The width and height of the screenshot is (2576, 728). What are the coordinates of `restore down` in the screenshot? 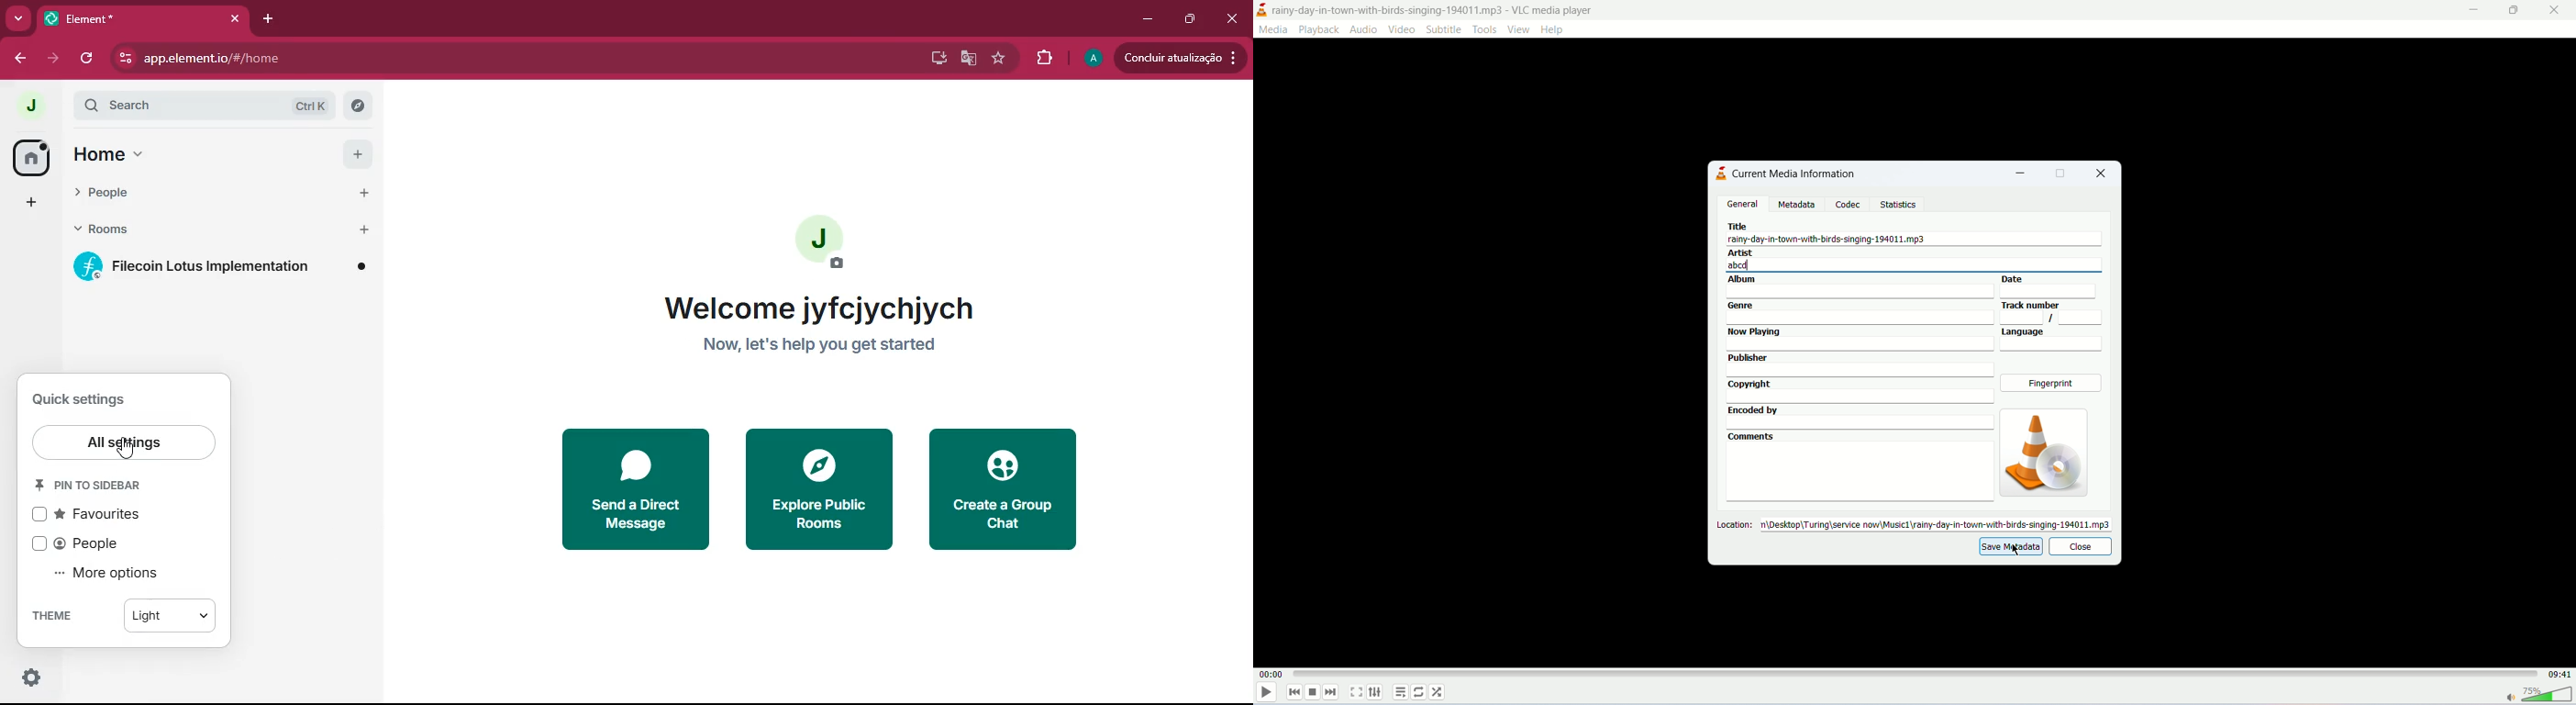 It's located at (1191, 19).